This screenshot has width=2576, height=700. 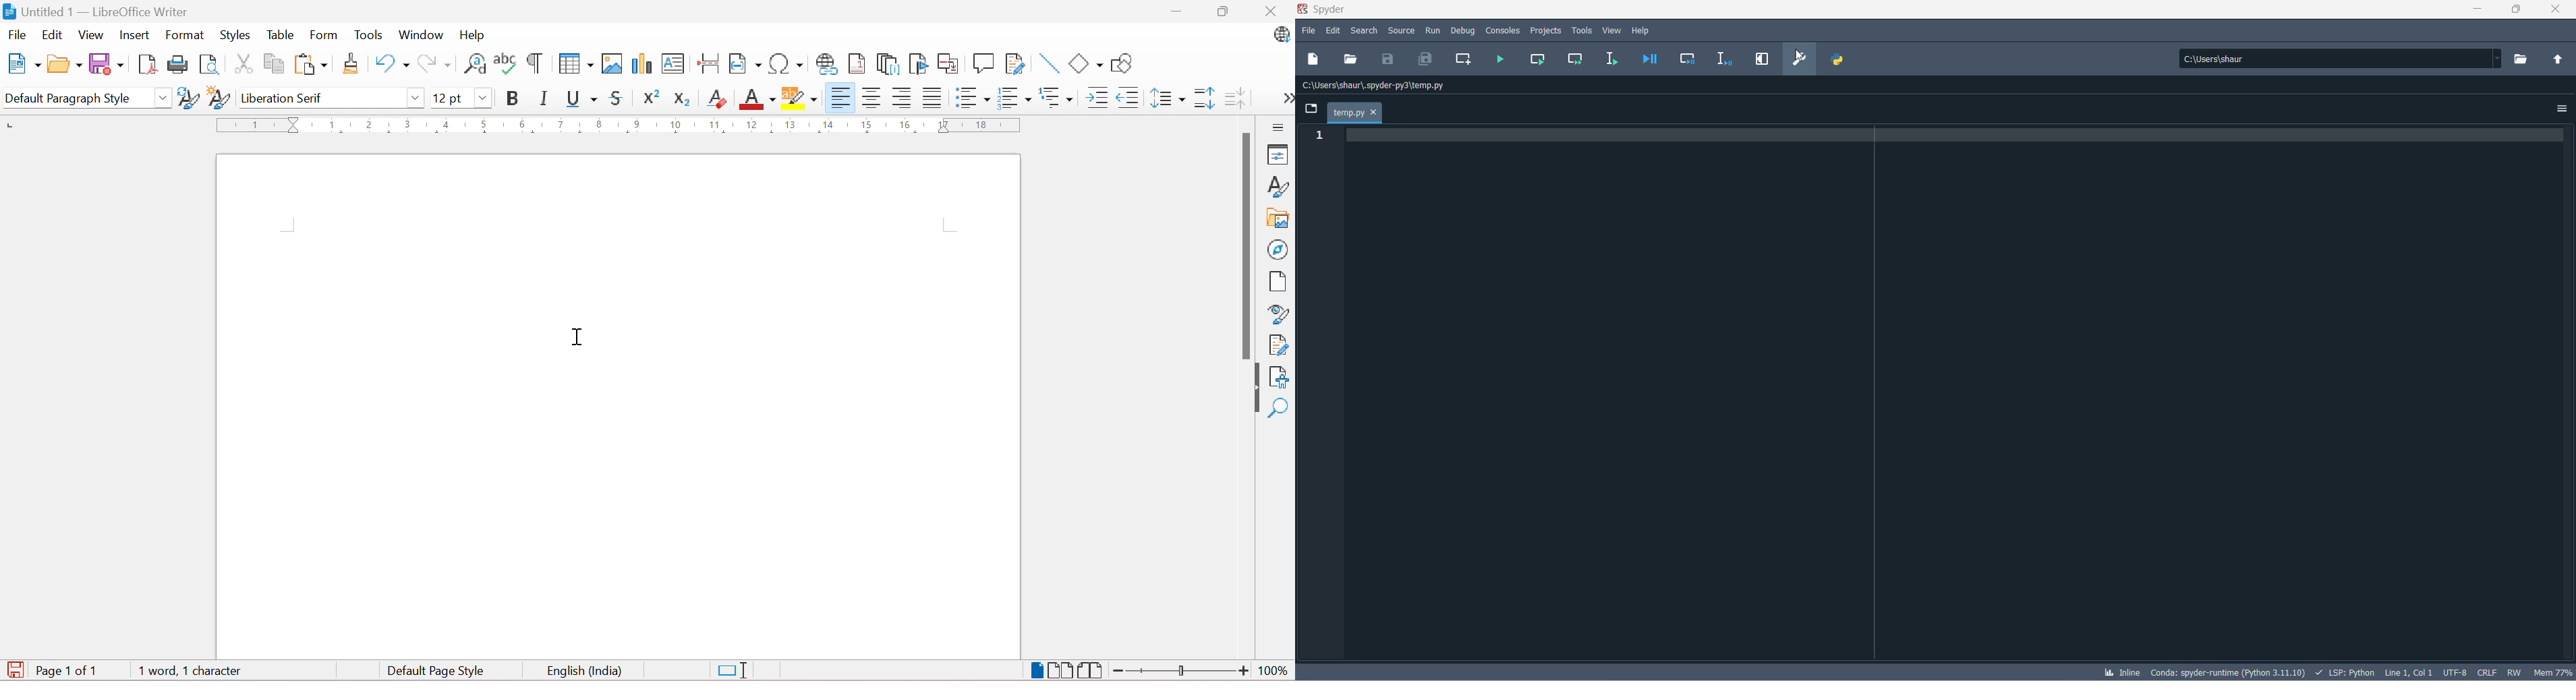 What do you see at coordinates (517, 98) in the screenshot?
I see `Bold` at bounding box center [517, 98].